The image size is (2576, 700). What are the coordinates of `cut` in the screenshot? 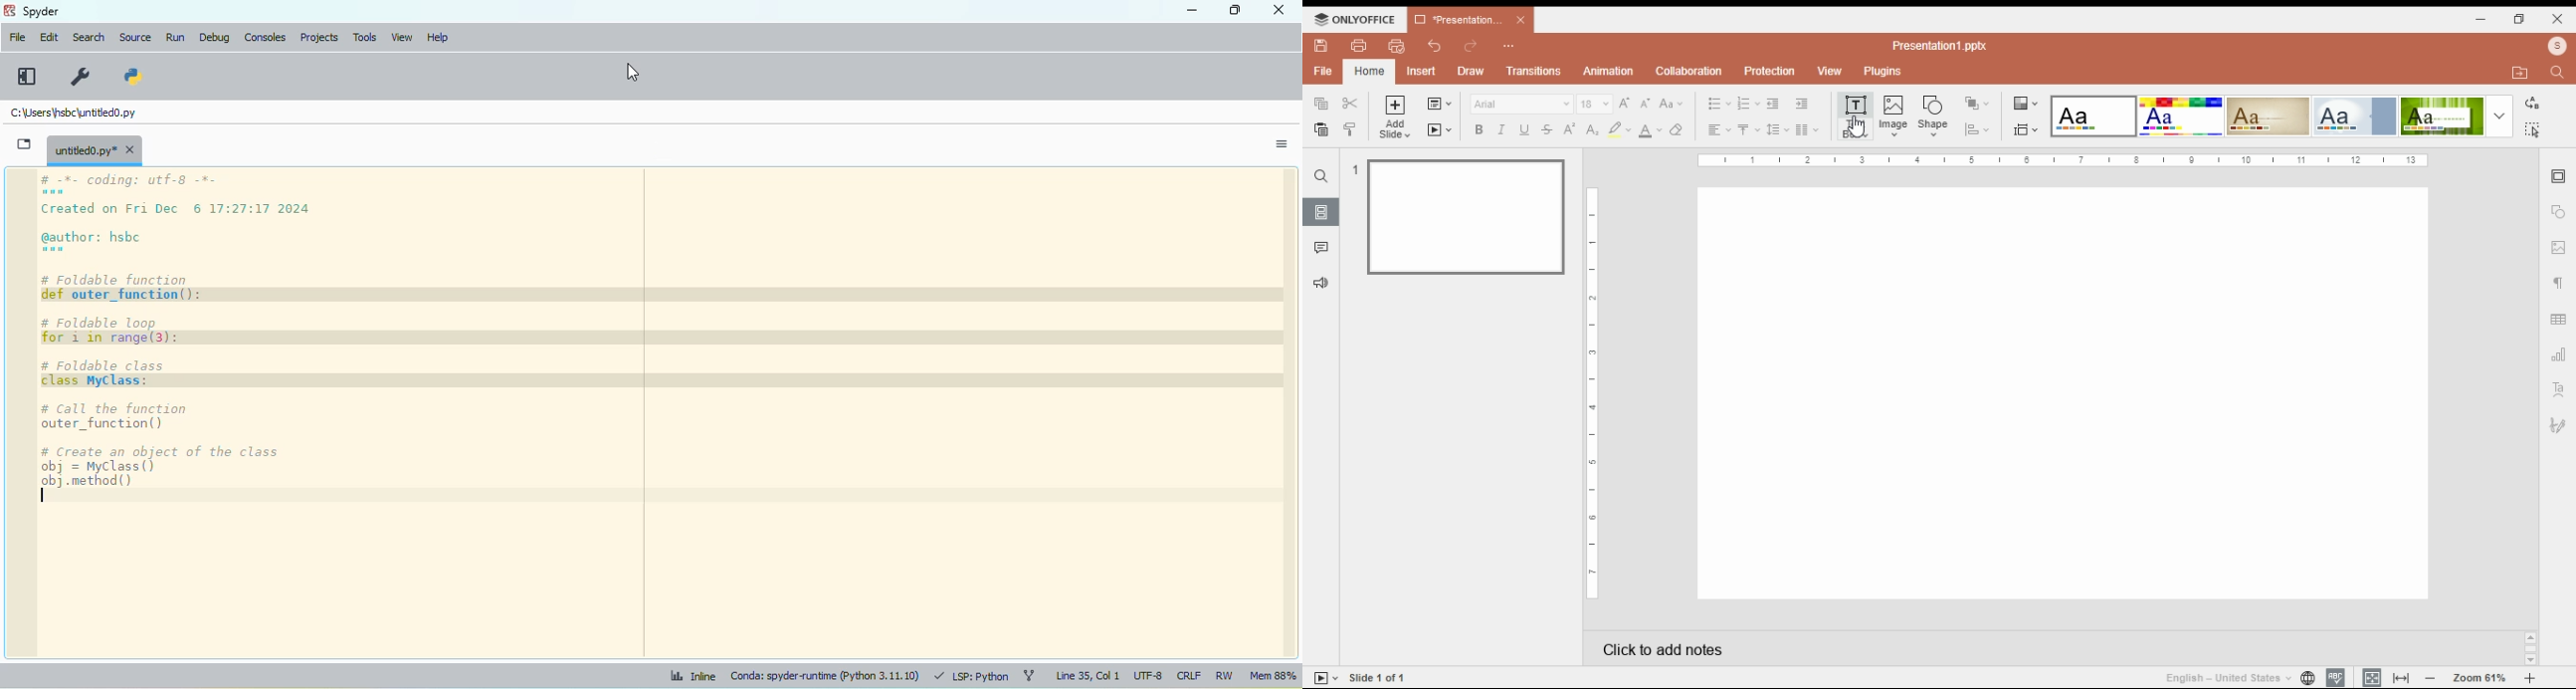 It's located at (1350, 103).